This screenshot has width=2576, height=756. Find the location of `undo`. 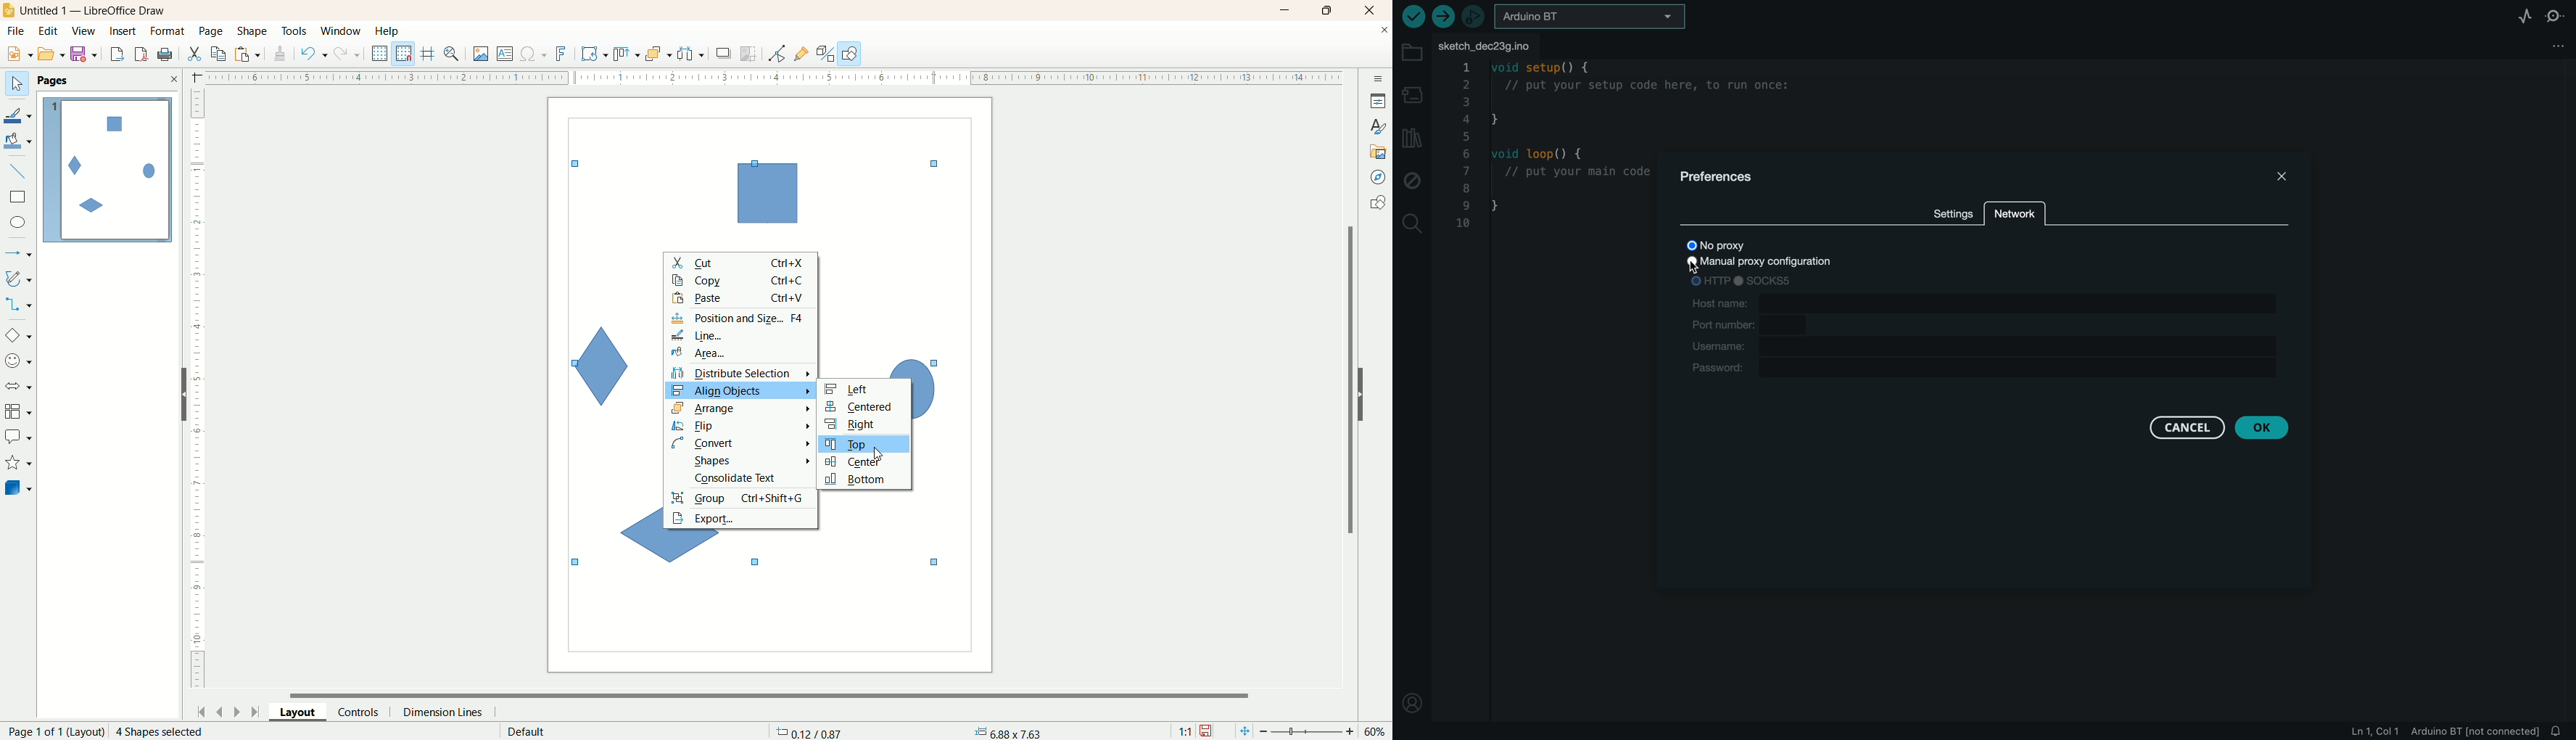

undo is located at coordinates (314, 54).